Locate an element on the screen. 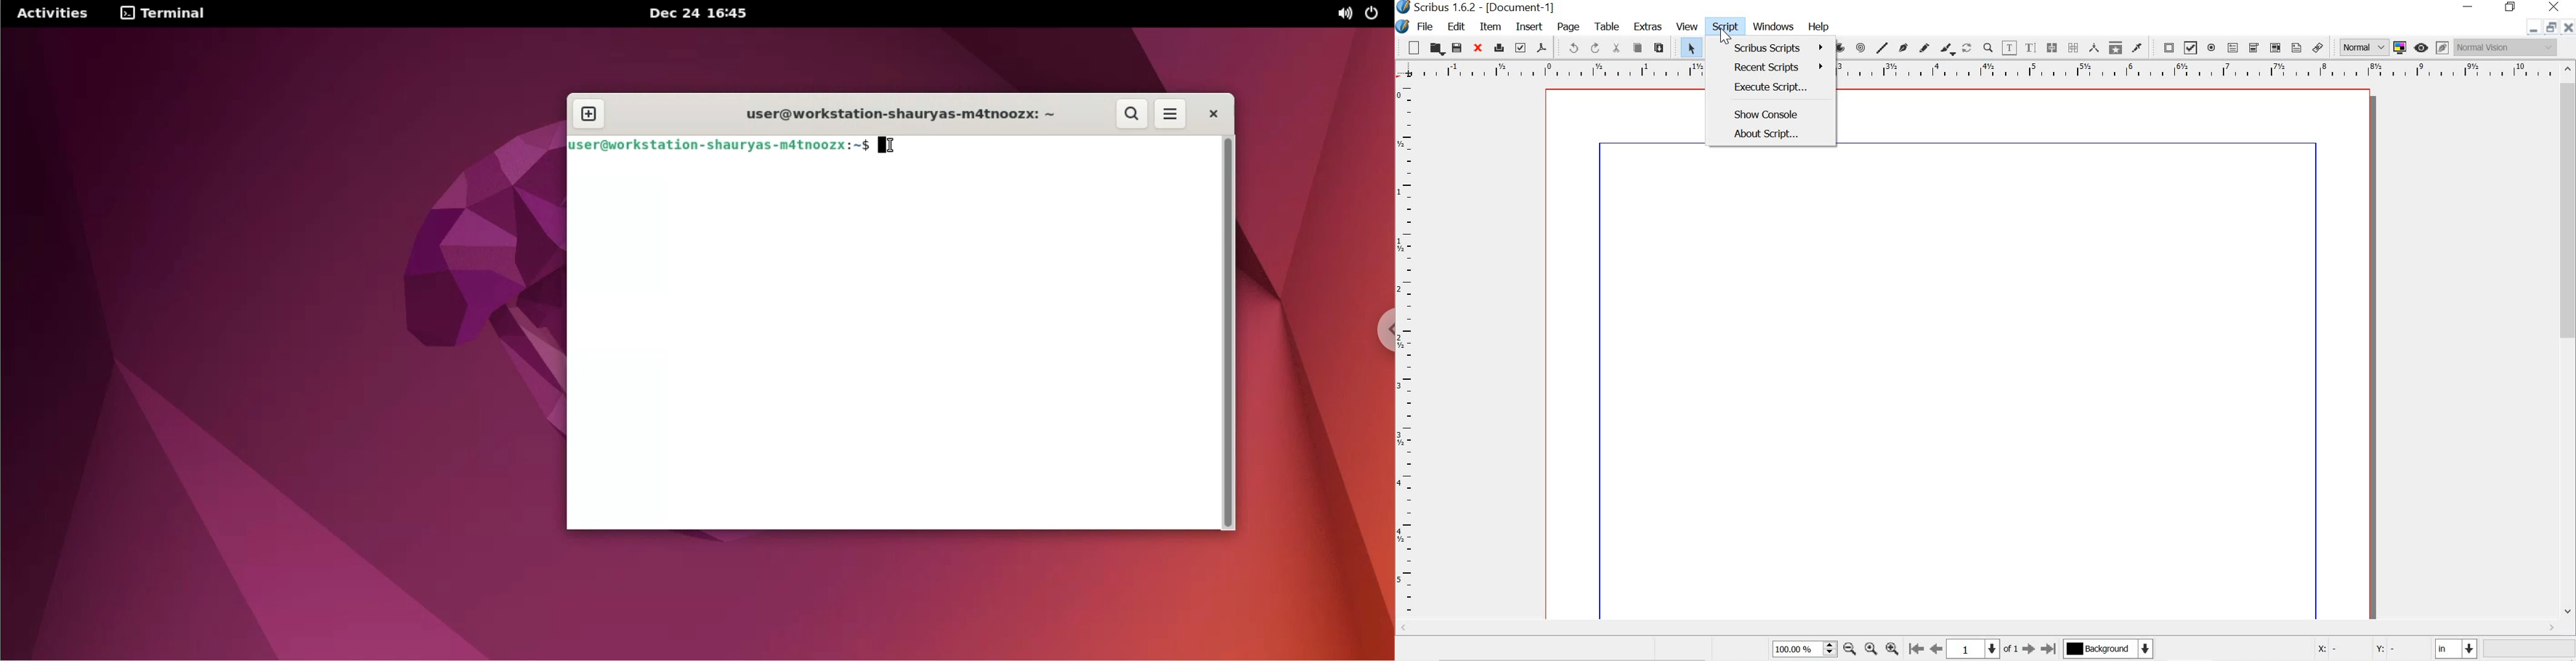 The height and width of the screenshot is (672, 2576). Normal is located at coordinates (2363, 47).